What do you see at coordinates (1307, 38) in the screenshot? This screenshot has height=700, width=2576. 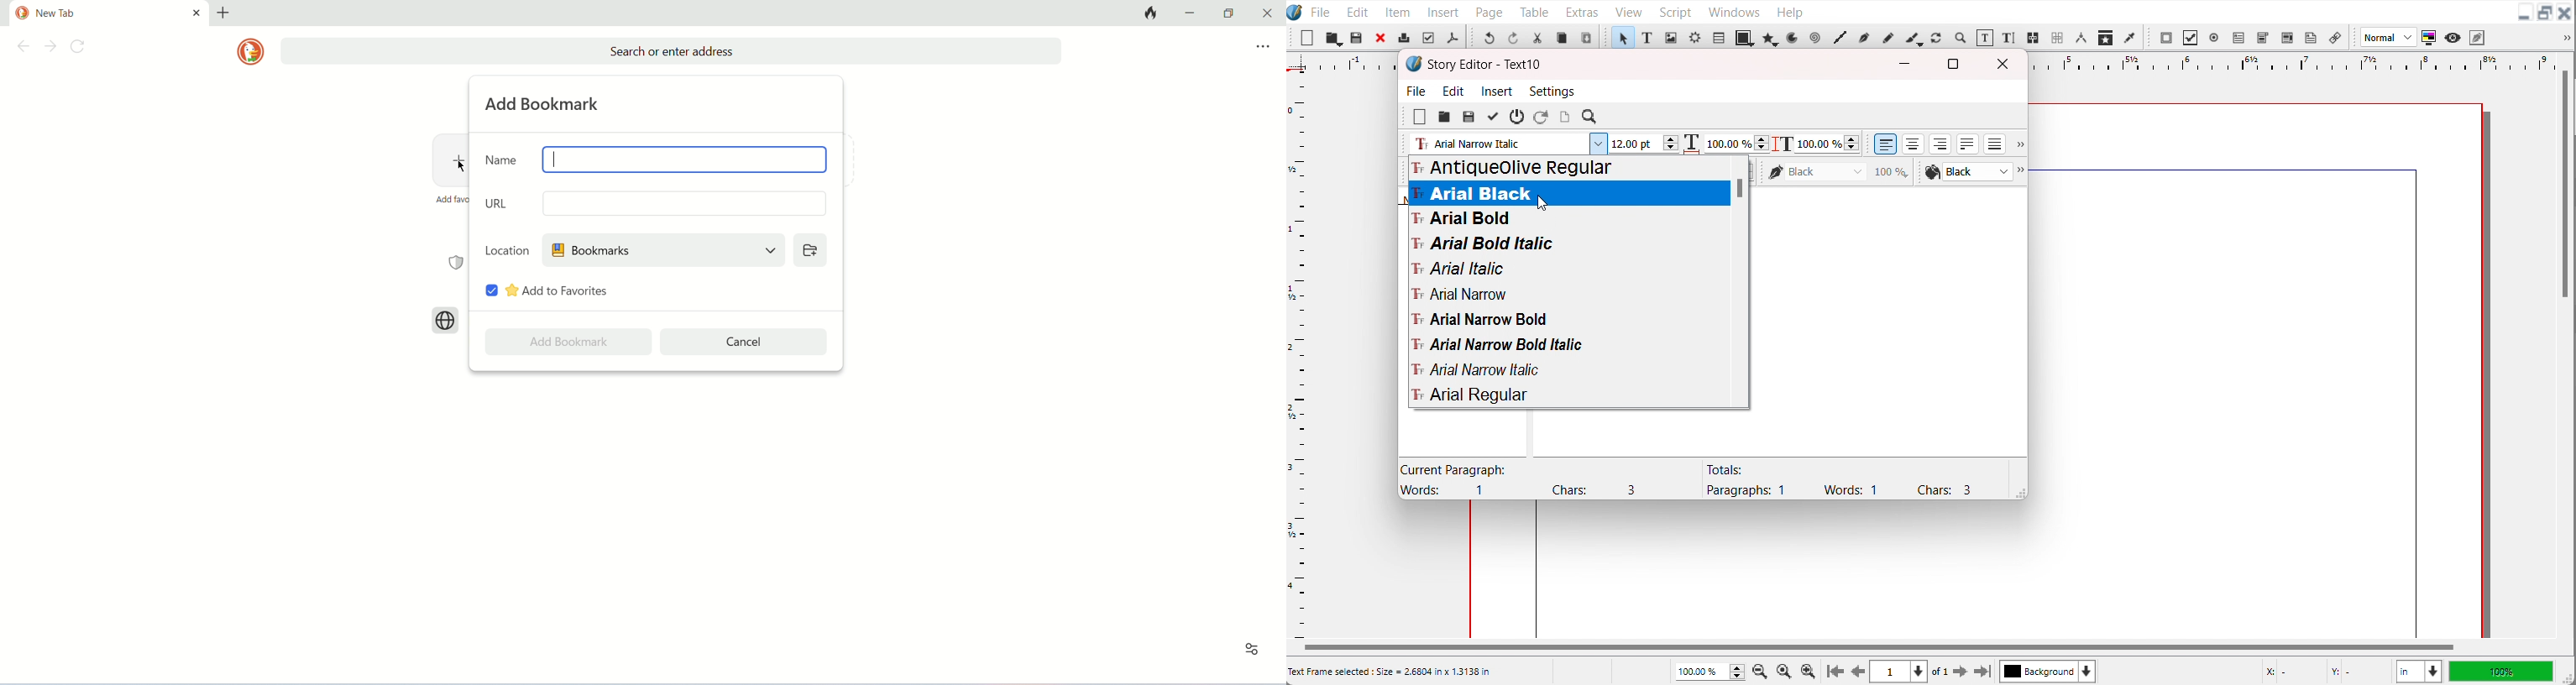 I see `New` at bounding box center [1307, 38].